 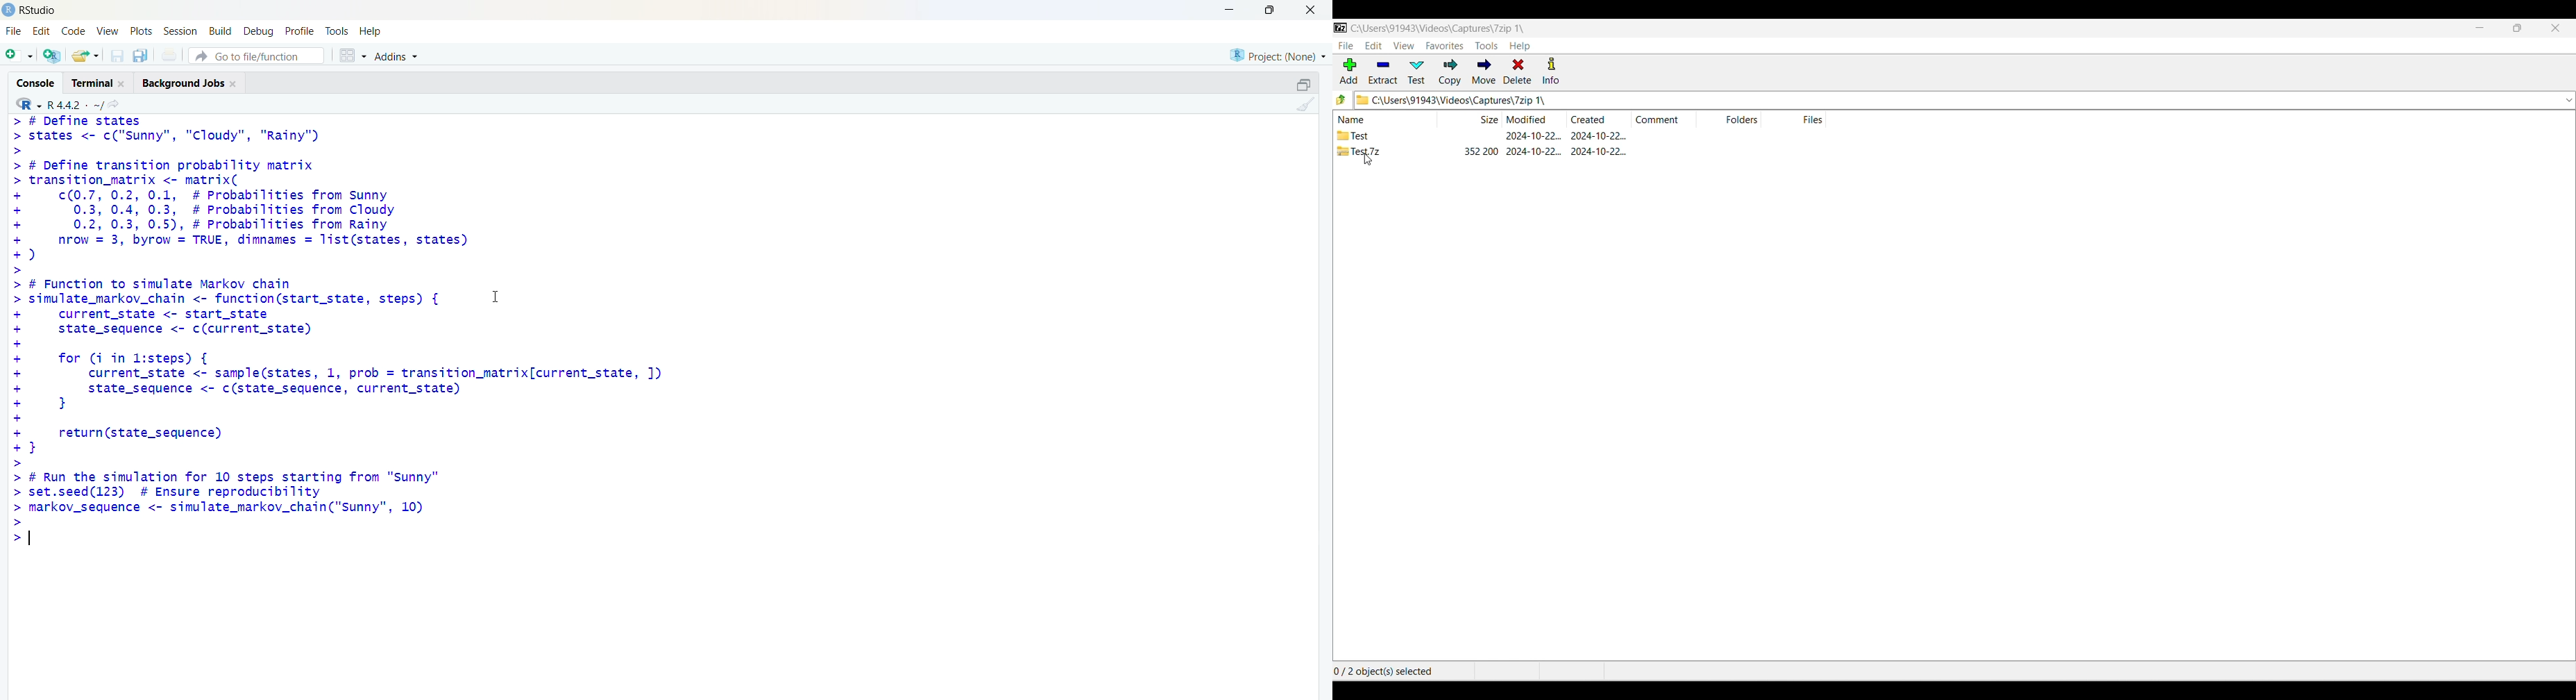 What do you see at coordinates (1276, 53) in the screenshot?
I see `project (None)` at bounding box center [1276, 53].